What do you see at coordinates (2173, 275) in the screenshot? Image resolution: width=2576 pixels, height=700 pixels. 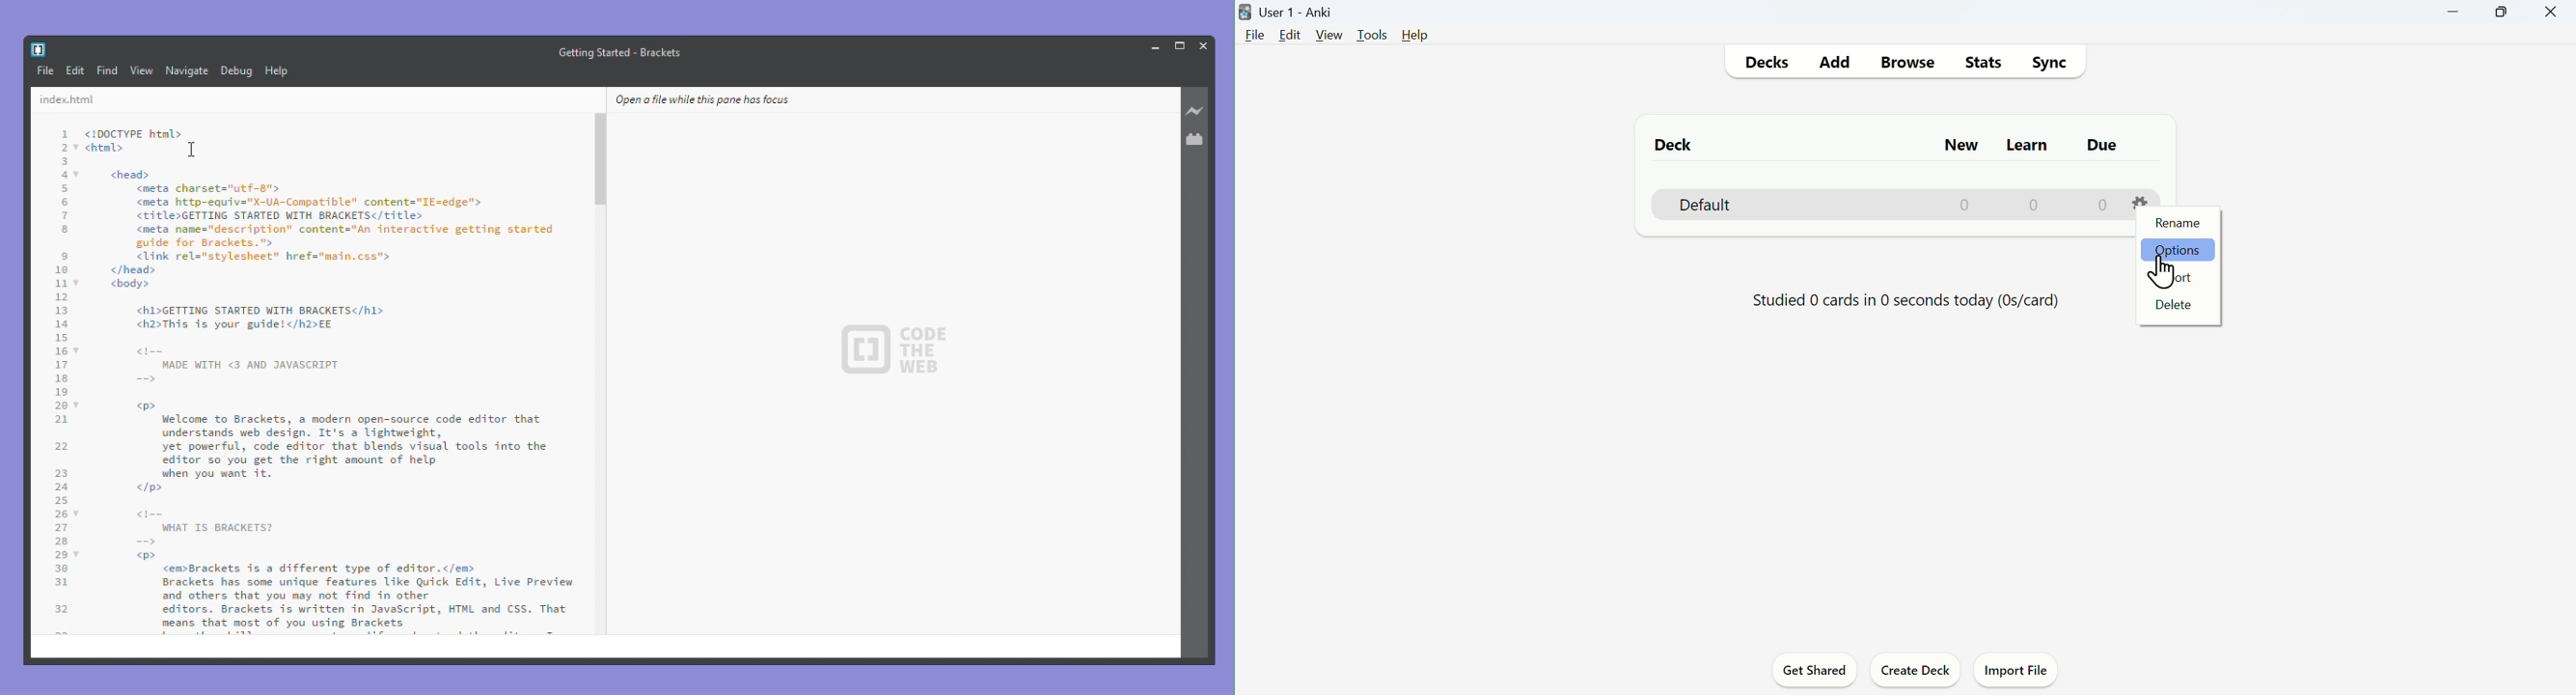 I see `Export` at bounding box center [2173, 275].